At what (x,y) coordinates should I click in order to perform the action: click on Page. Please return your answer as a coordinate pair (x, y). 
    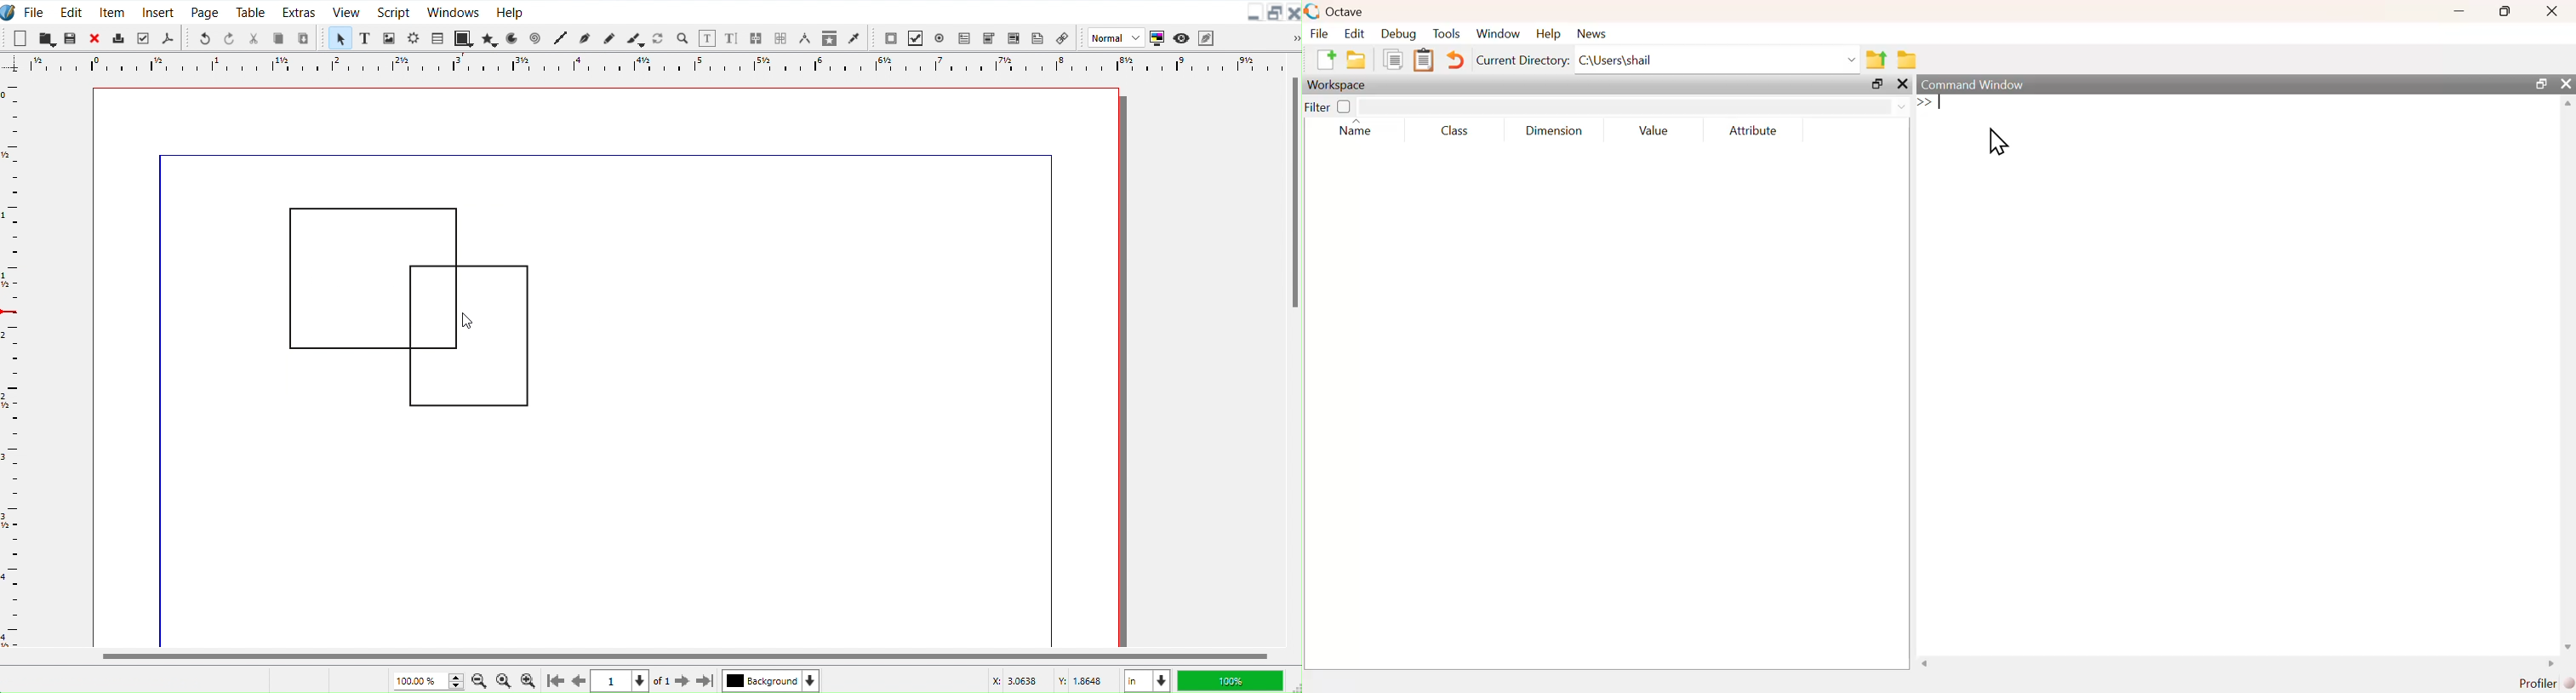
    Looking at the image, I should click on (203, 11).